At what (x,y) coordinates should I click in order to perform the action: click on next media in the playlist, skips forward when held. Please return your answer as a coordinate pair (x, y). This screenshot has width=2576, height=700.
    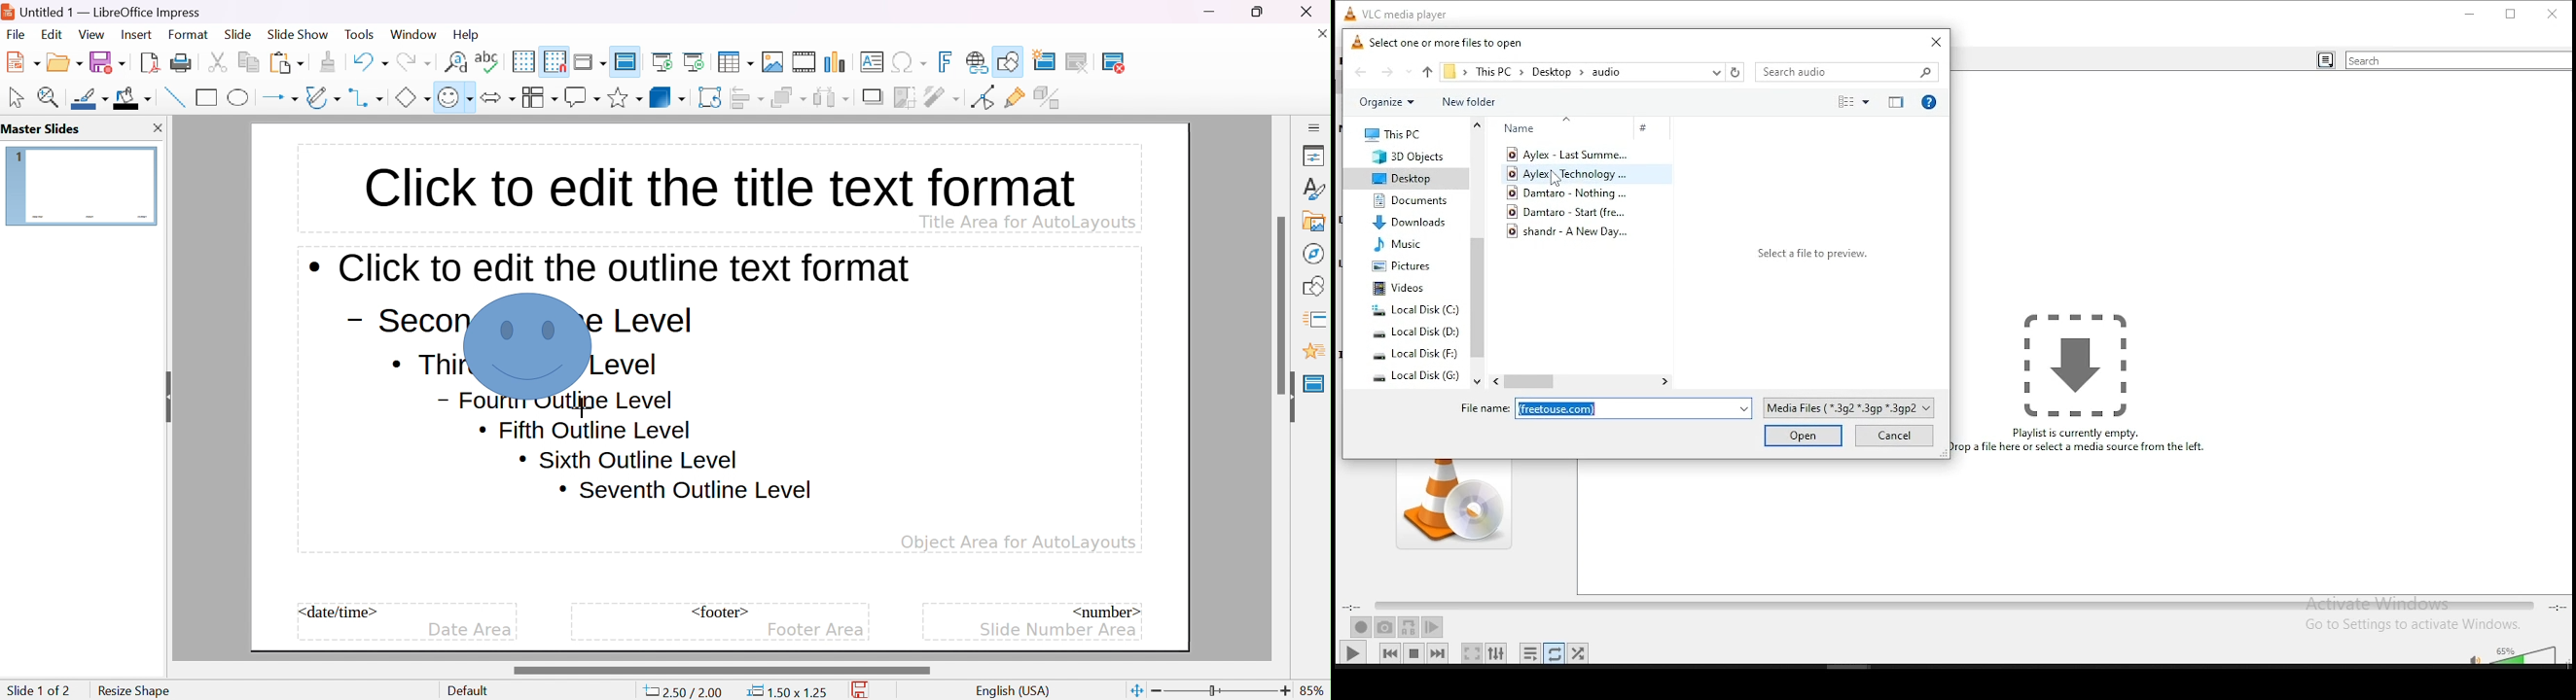
    Looking at the image, I should click on (1440, 652).